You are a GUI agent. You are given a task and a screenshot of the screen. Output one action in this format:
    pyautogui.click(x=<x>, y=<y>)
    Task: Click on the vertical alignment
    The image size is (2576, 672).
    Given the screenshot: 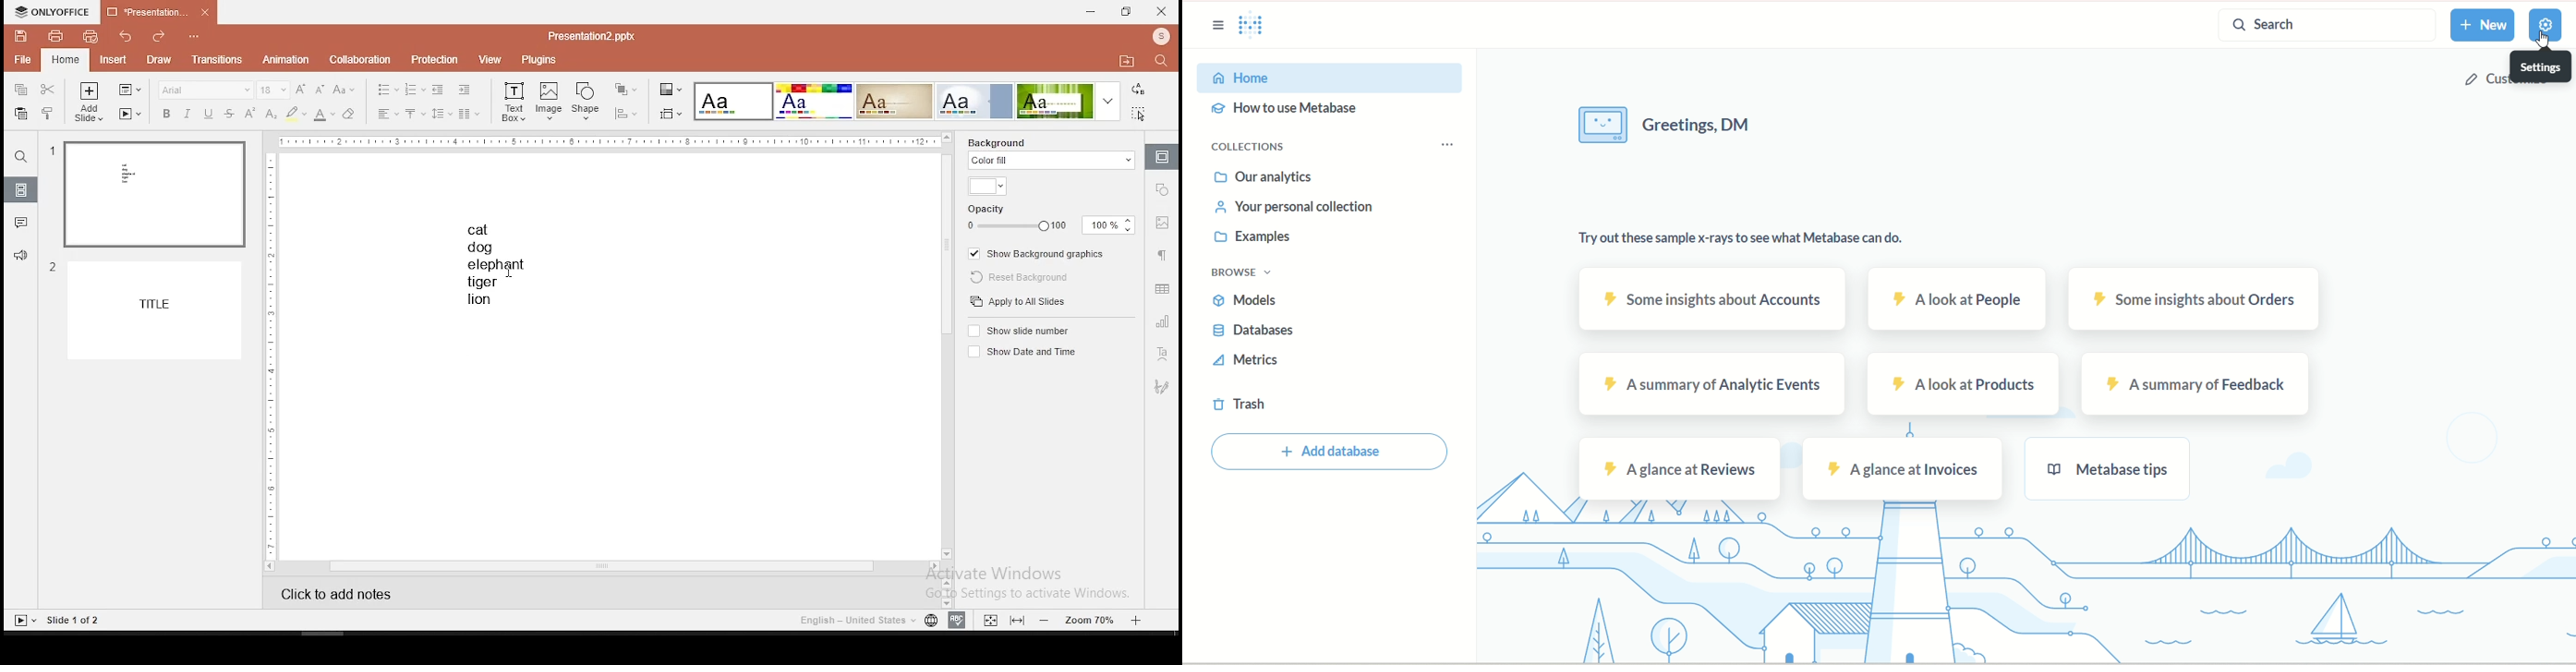 What is the action you would take?
    pyautogui.click(x=415, y=113)
    